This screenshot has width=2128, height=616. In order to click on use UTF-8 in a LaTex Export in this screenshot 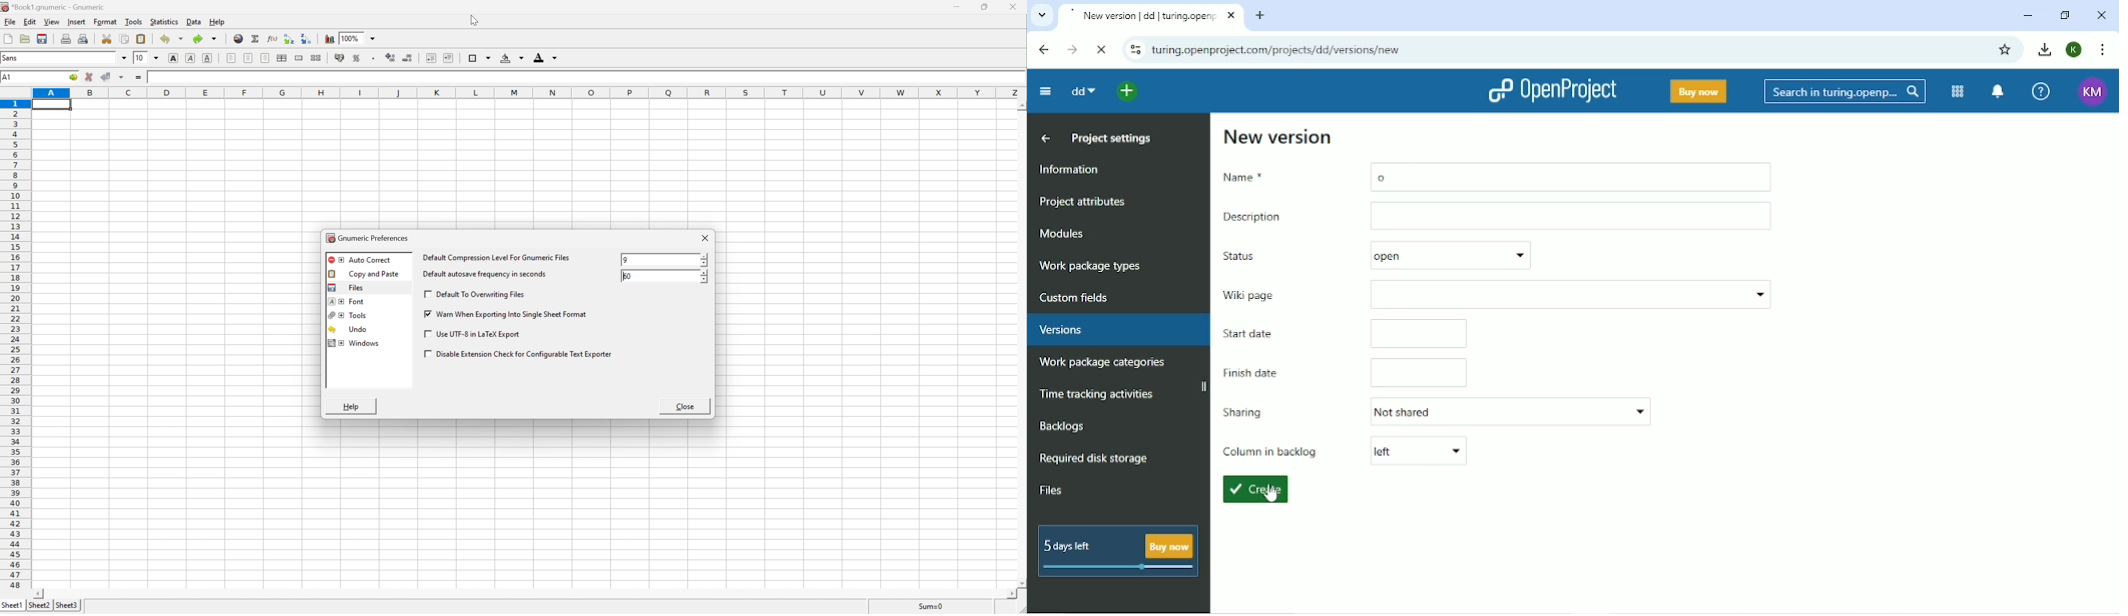, I will do `click(474, 334)`.